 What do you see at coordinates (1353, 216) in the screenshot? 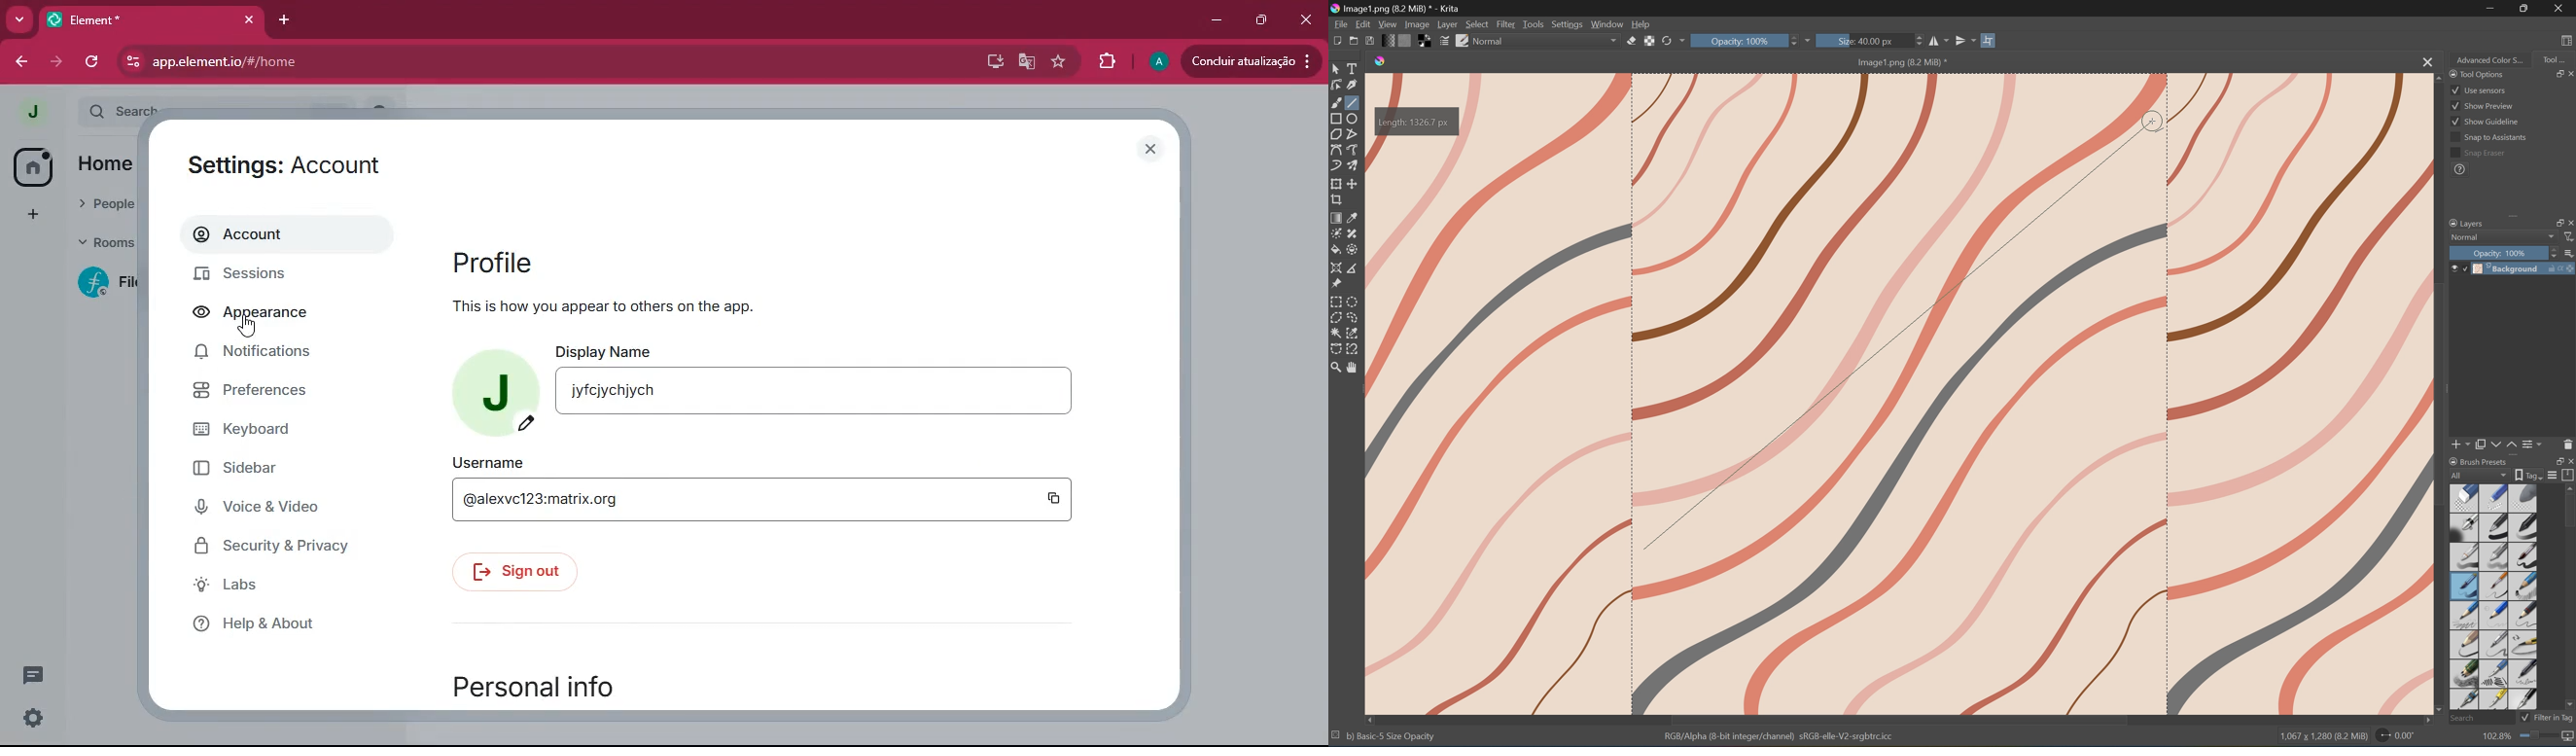
I see `Sample a color from an image or area` at bounding box center [1353, 216].